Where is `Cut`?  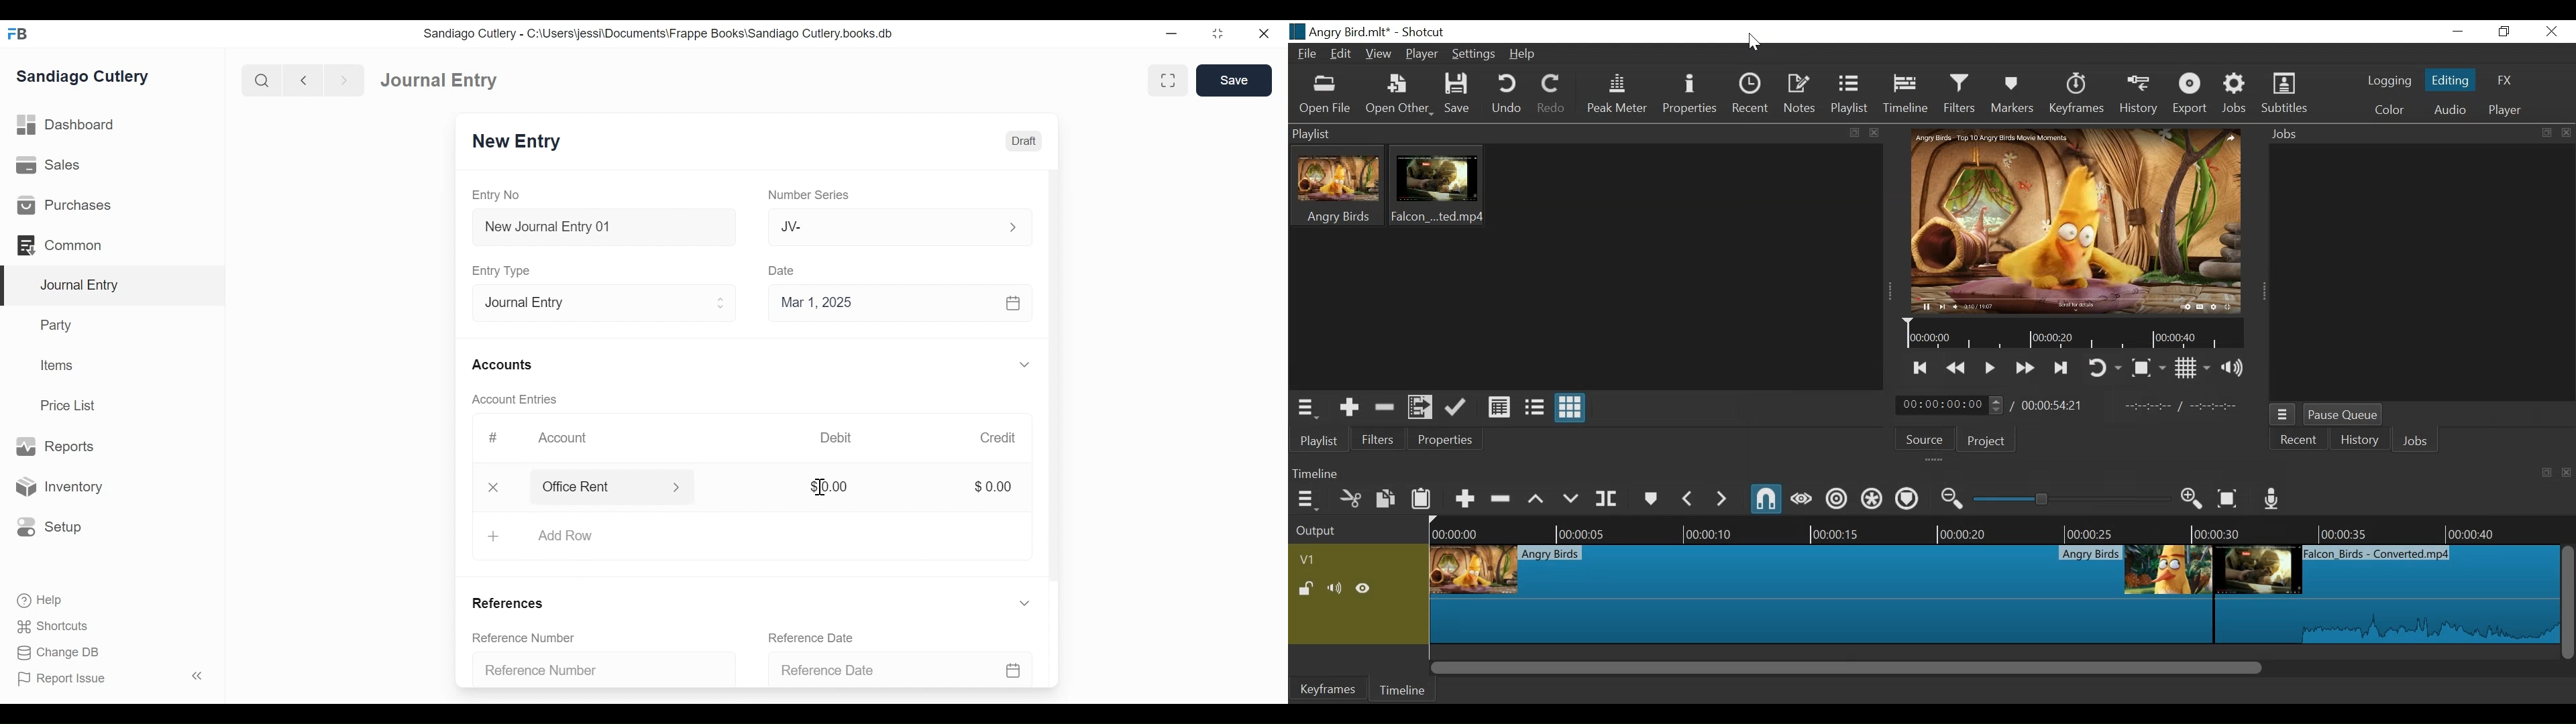 Cut is located at coordinates (1350, 499).